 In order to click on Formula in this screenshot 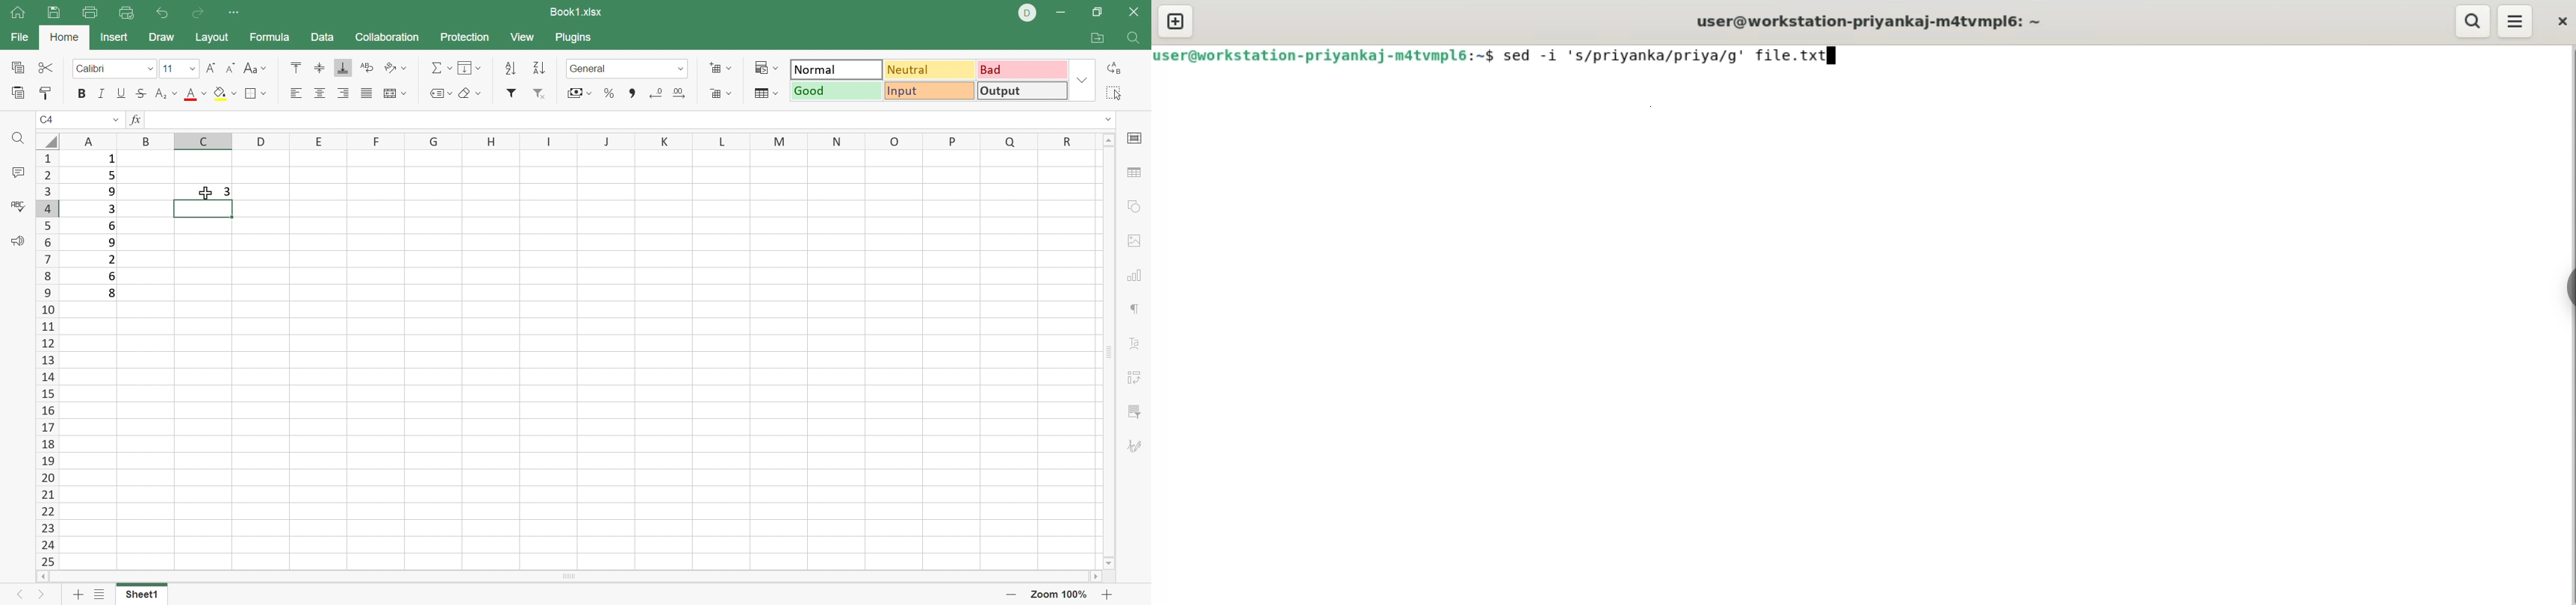, I will do `click(268, 37)`.